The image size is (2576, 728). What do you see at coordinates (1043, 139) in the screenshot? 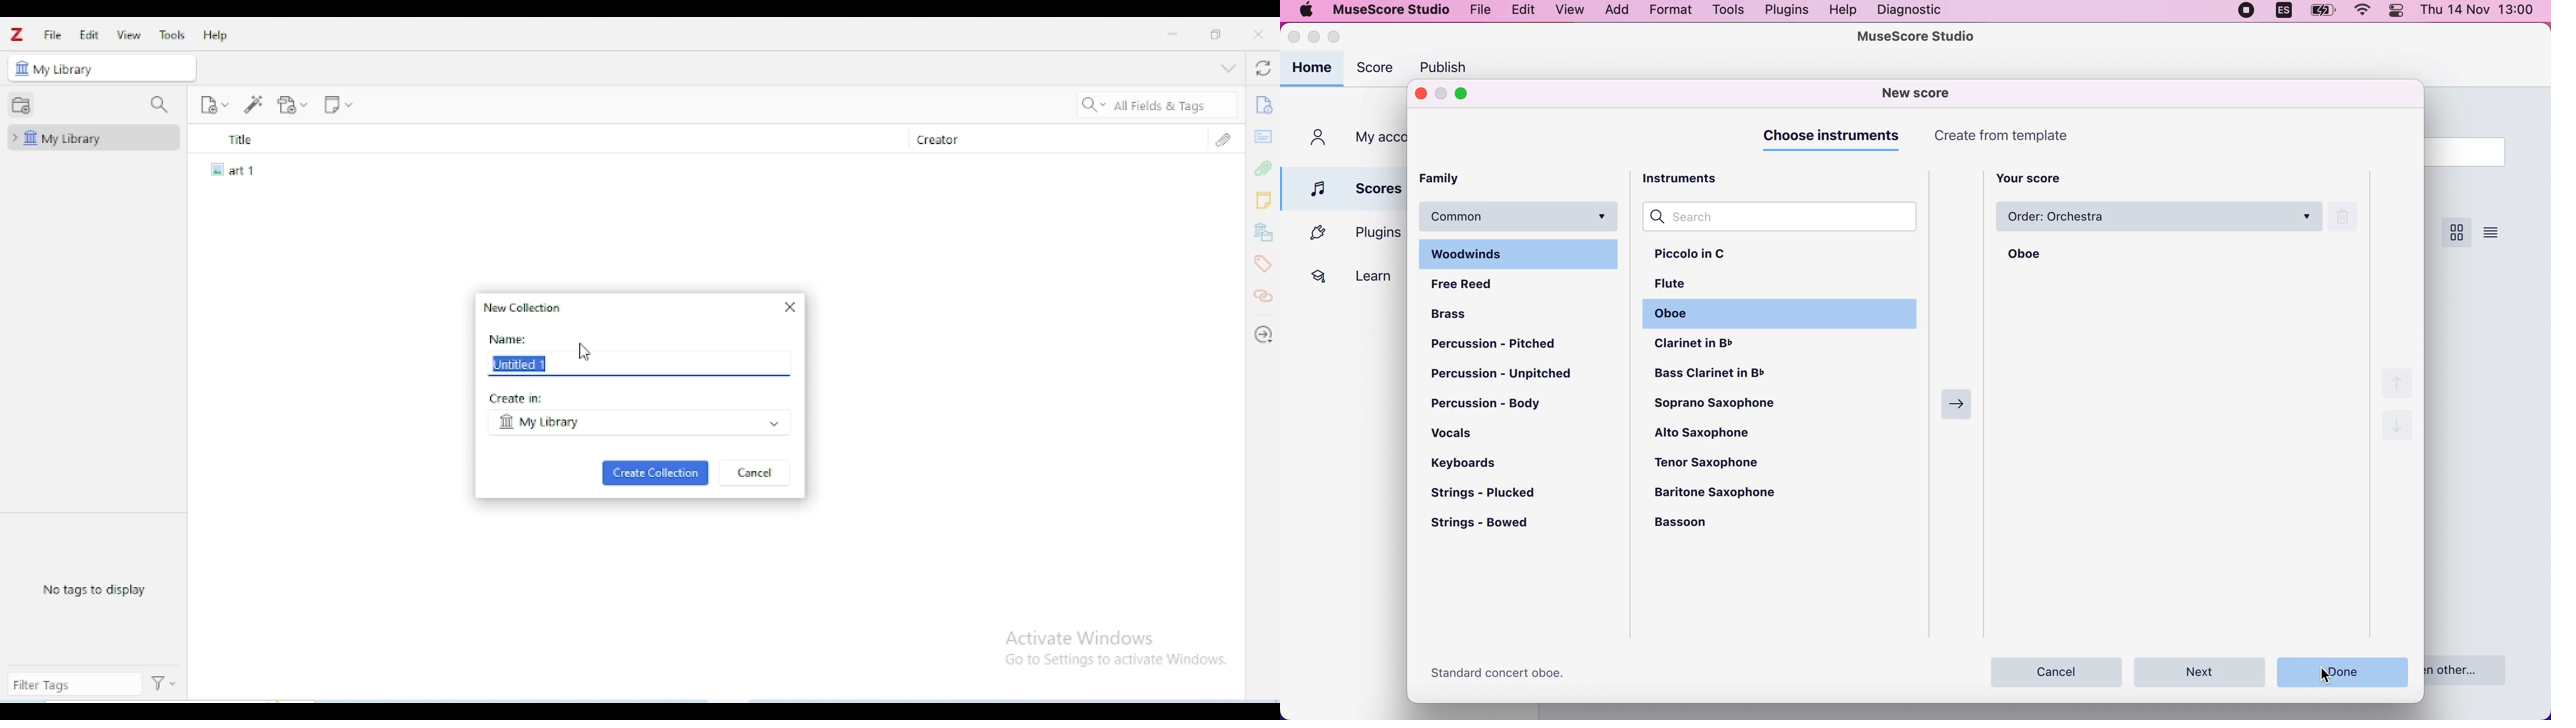
I see `creator` at bounding box center [1043, 139].